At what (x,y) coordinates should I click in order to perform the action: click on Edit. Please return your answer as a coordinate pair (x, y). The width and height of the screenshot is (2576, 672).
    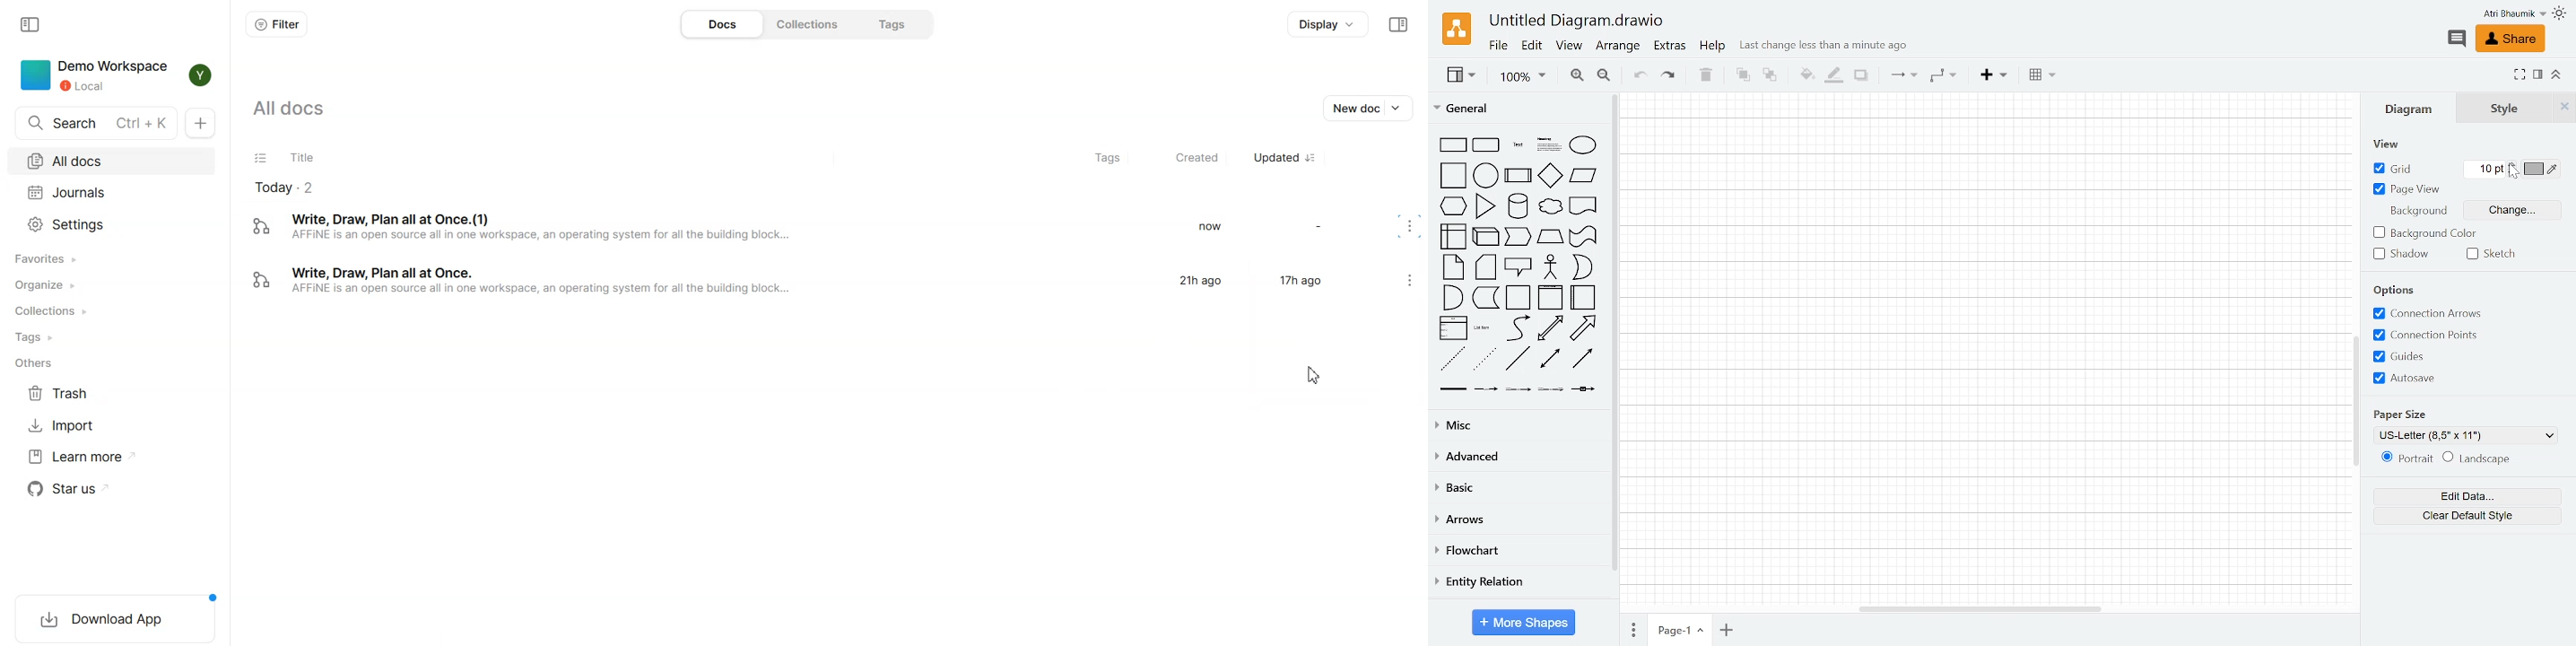
    Looking at the image, I should click on (1534, 46).